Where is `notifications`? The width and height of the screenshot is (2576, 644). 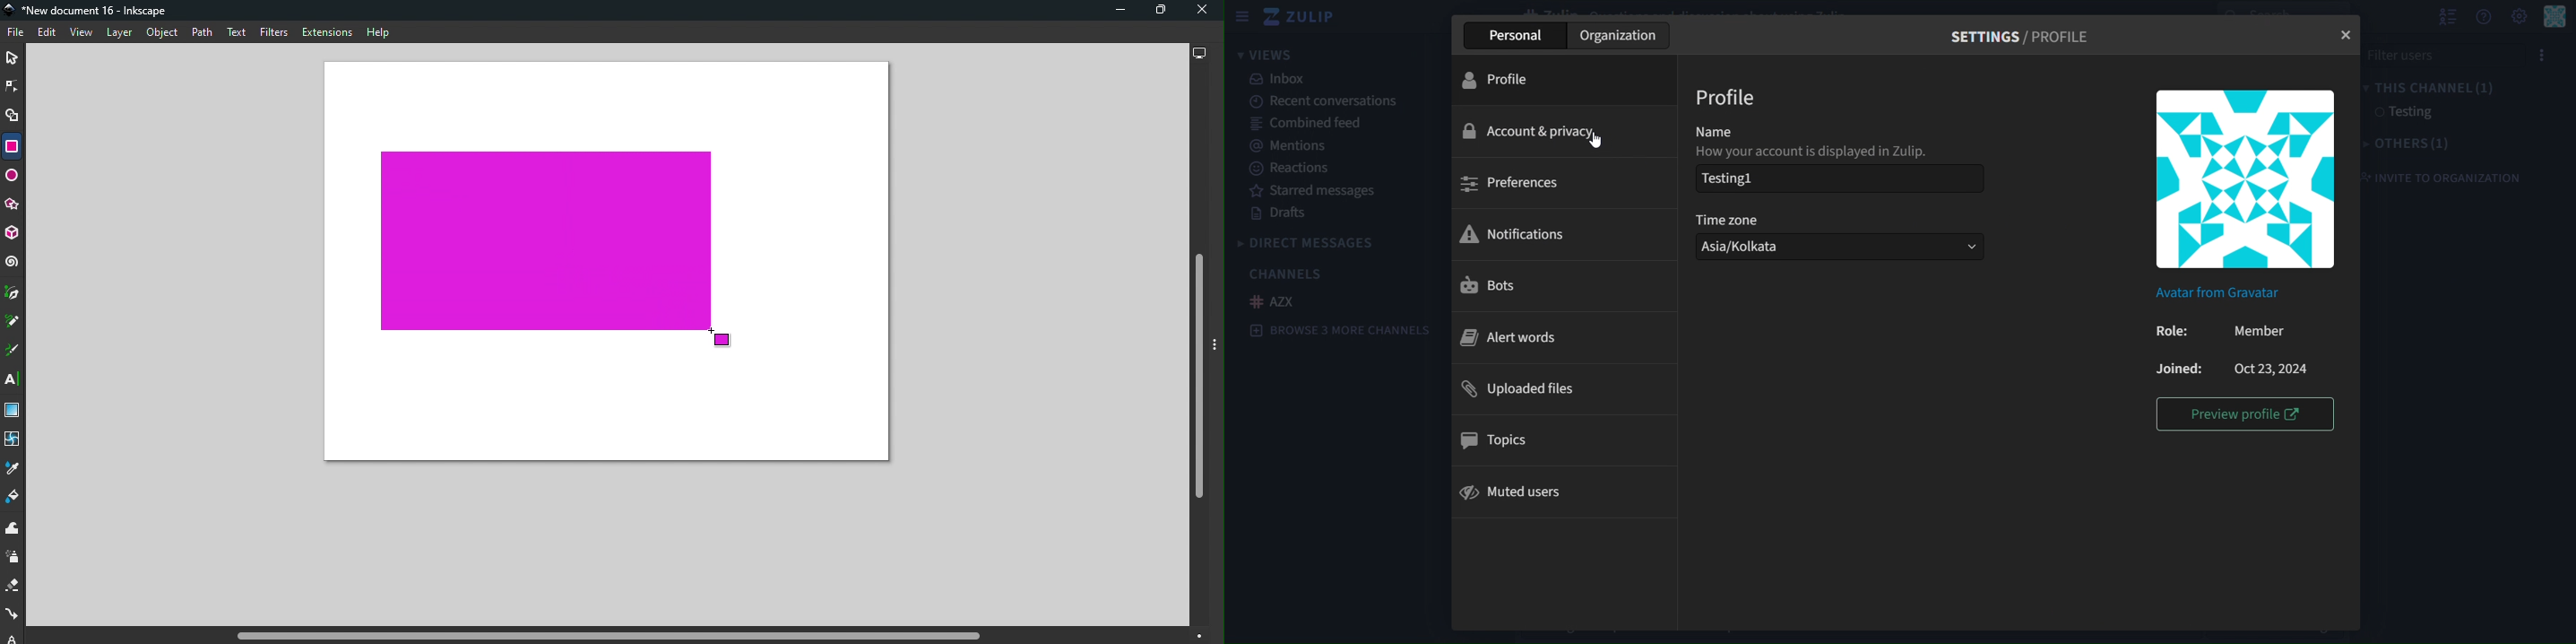
notifications is located at coordinates (1517, 234).